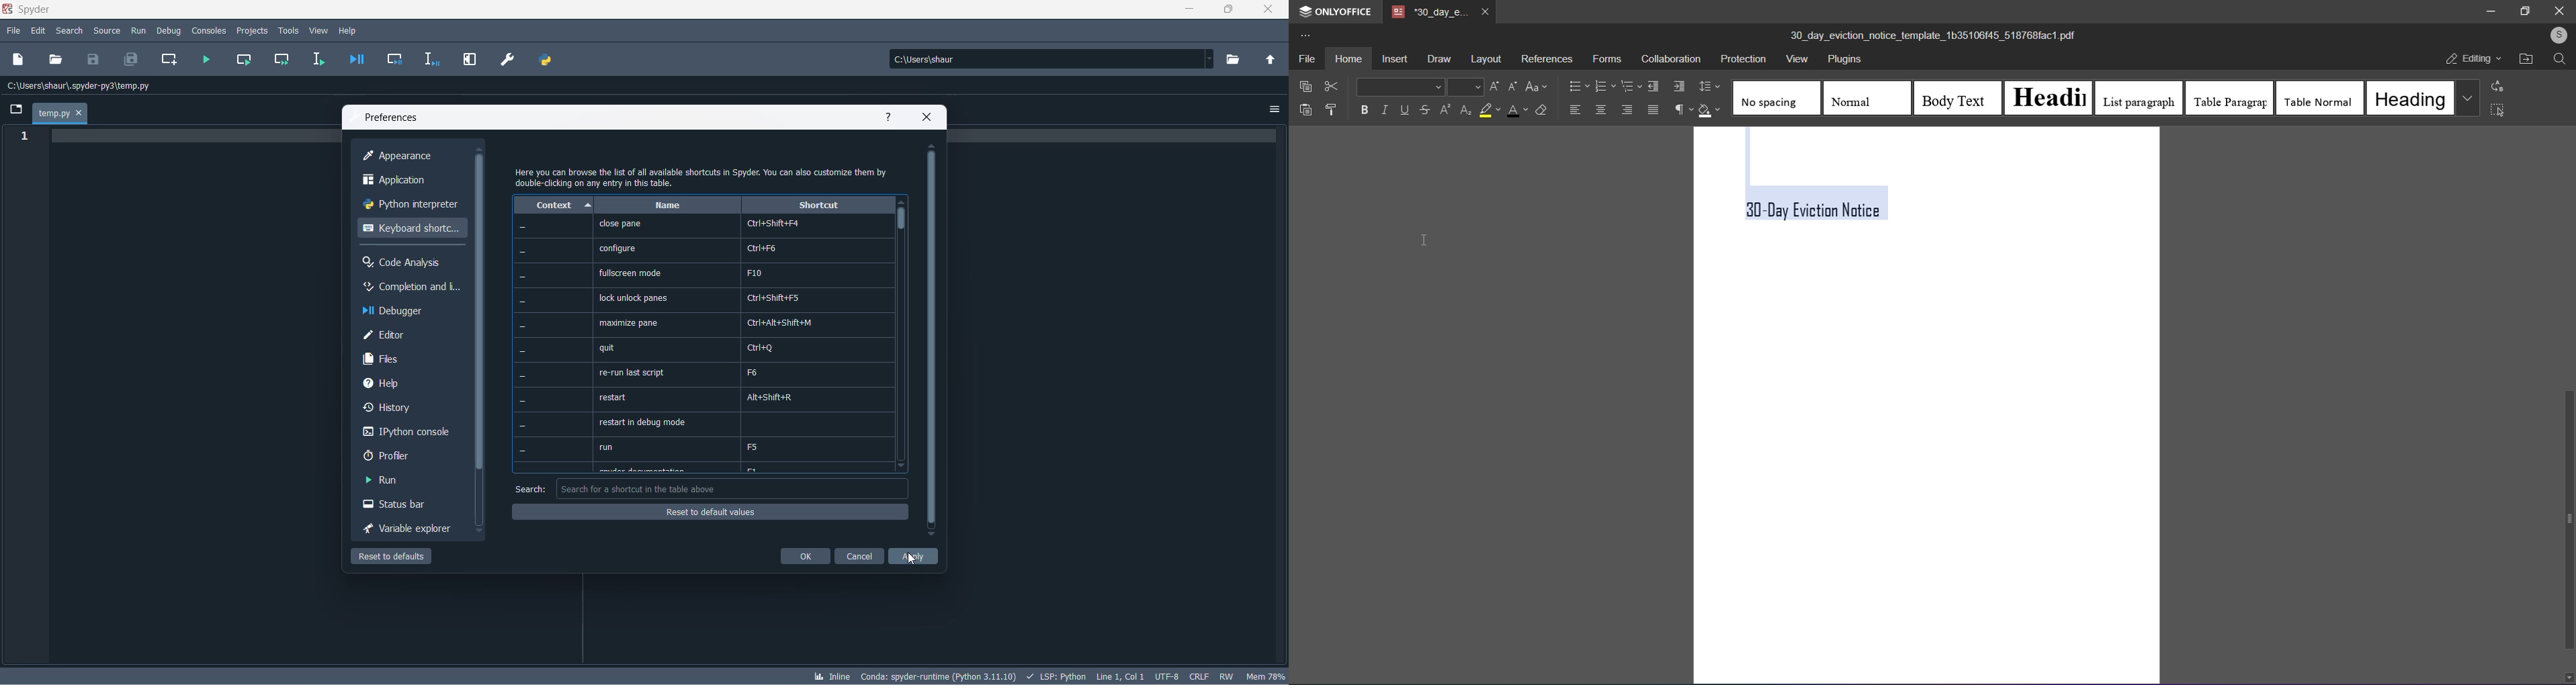 The image size is (2576, 700). I want to click on restart in debug mode, so click(642, 424).